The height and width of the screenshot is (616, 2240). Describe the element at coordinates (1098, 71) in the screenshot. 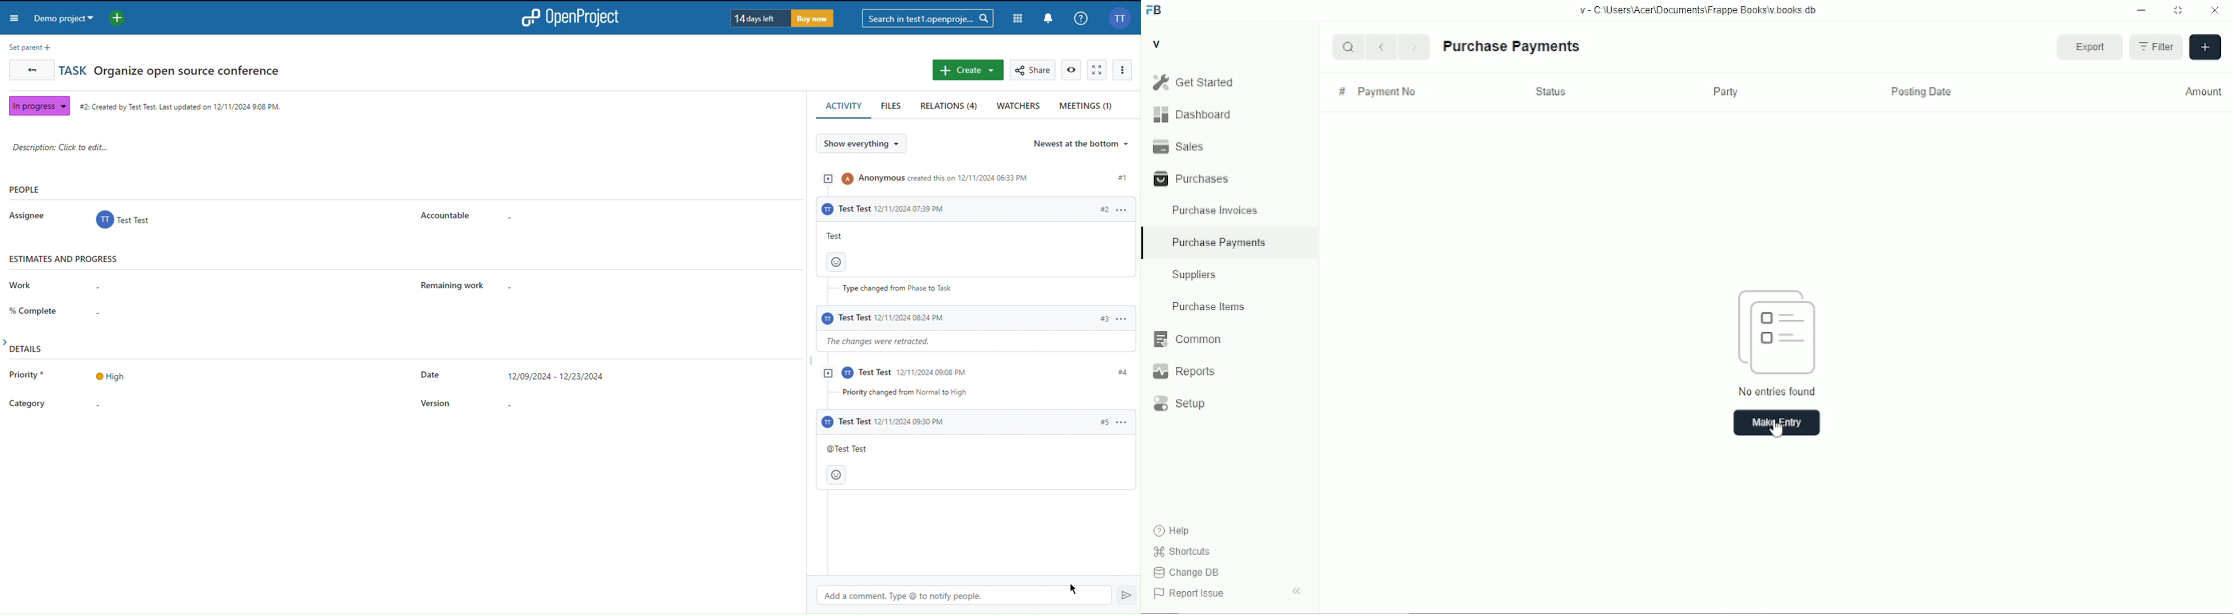

I see `Fullscreen` at that location.